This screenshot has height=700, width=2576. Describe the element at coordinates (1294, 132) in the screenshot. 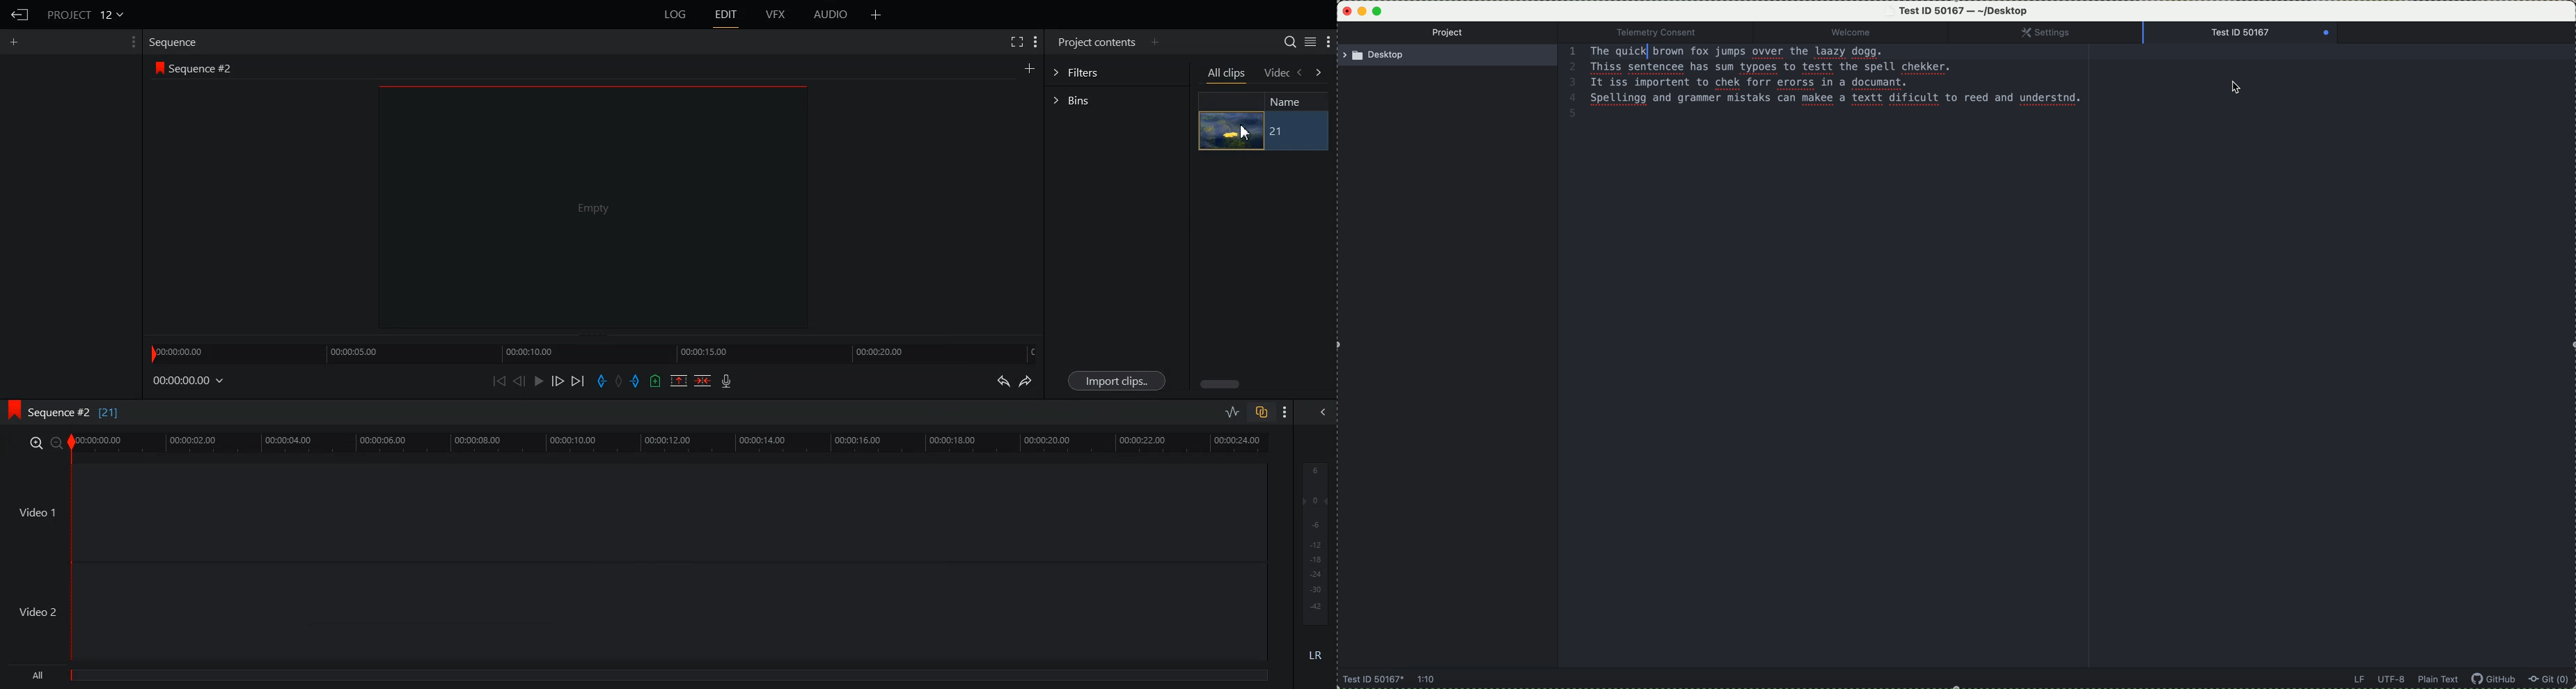

I see `21` at that location.